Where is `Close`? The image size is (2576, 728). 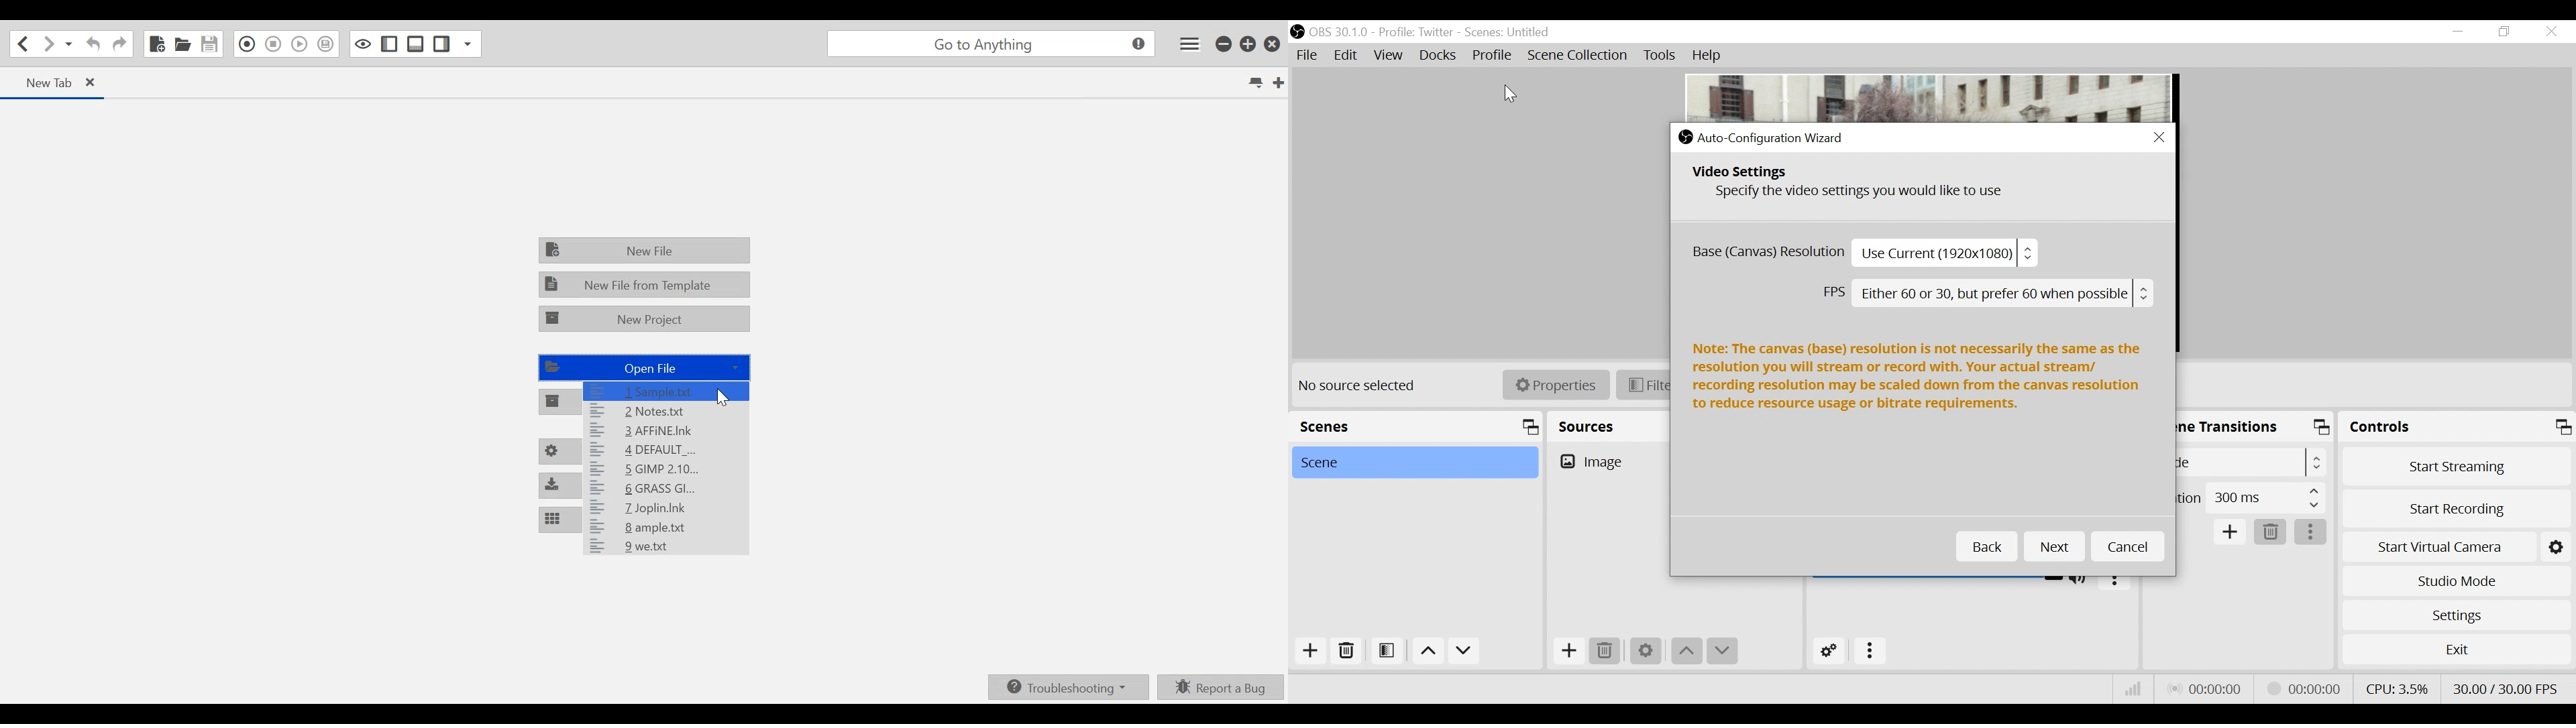
Close is located at coordinates (2155, 137).